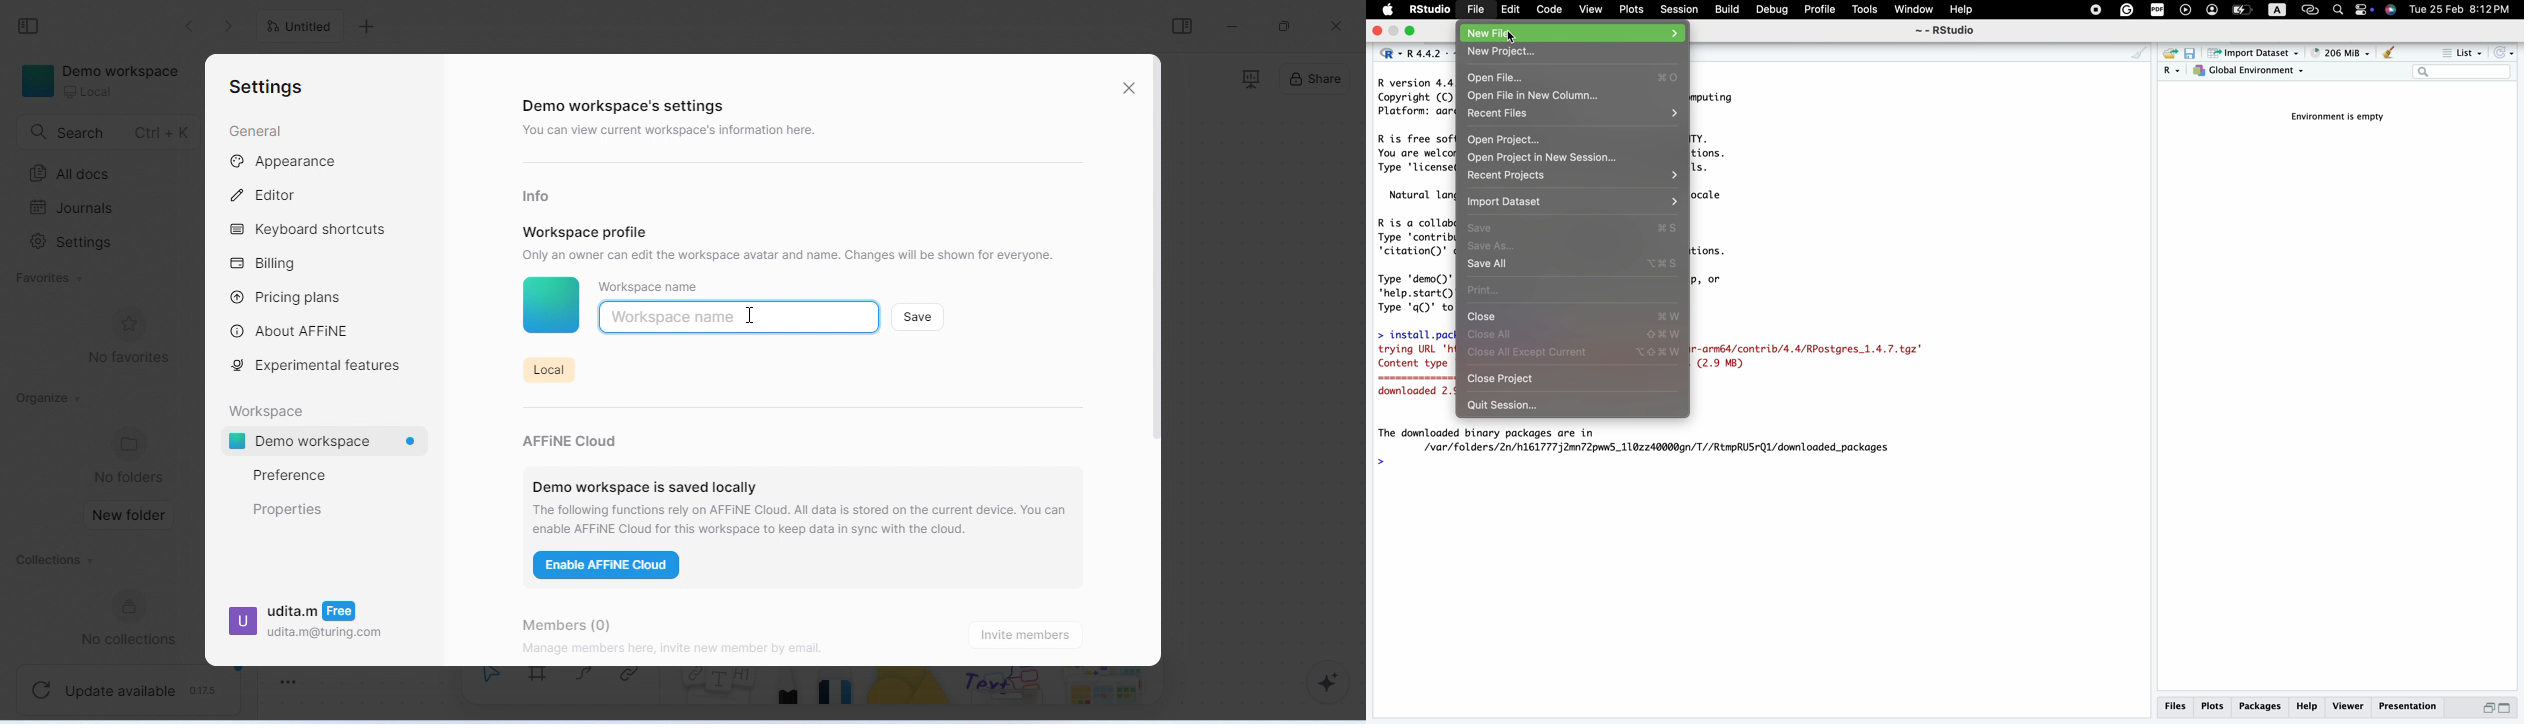 The width and height of the screenshot is (2548, 728). What do you see at coordinates (2170, 54) in the screenshot?
I see `load workspace` at bounding box center [2170, 54].